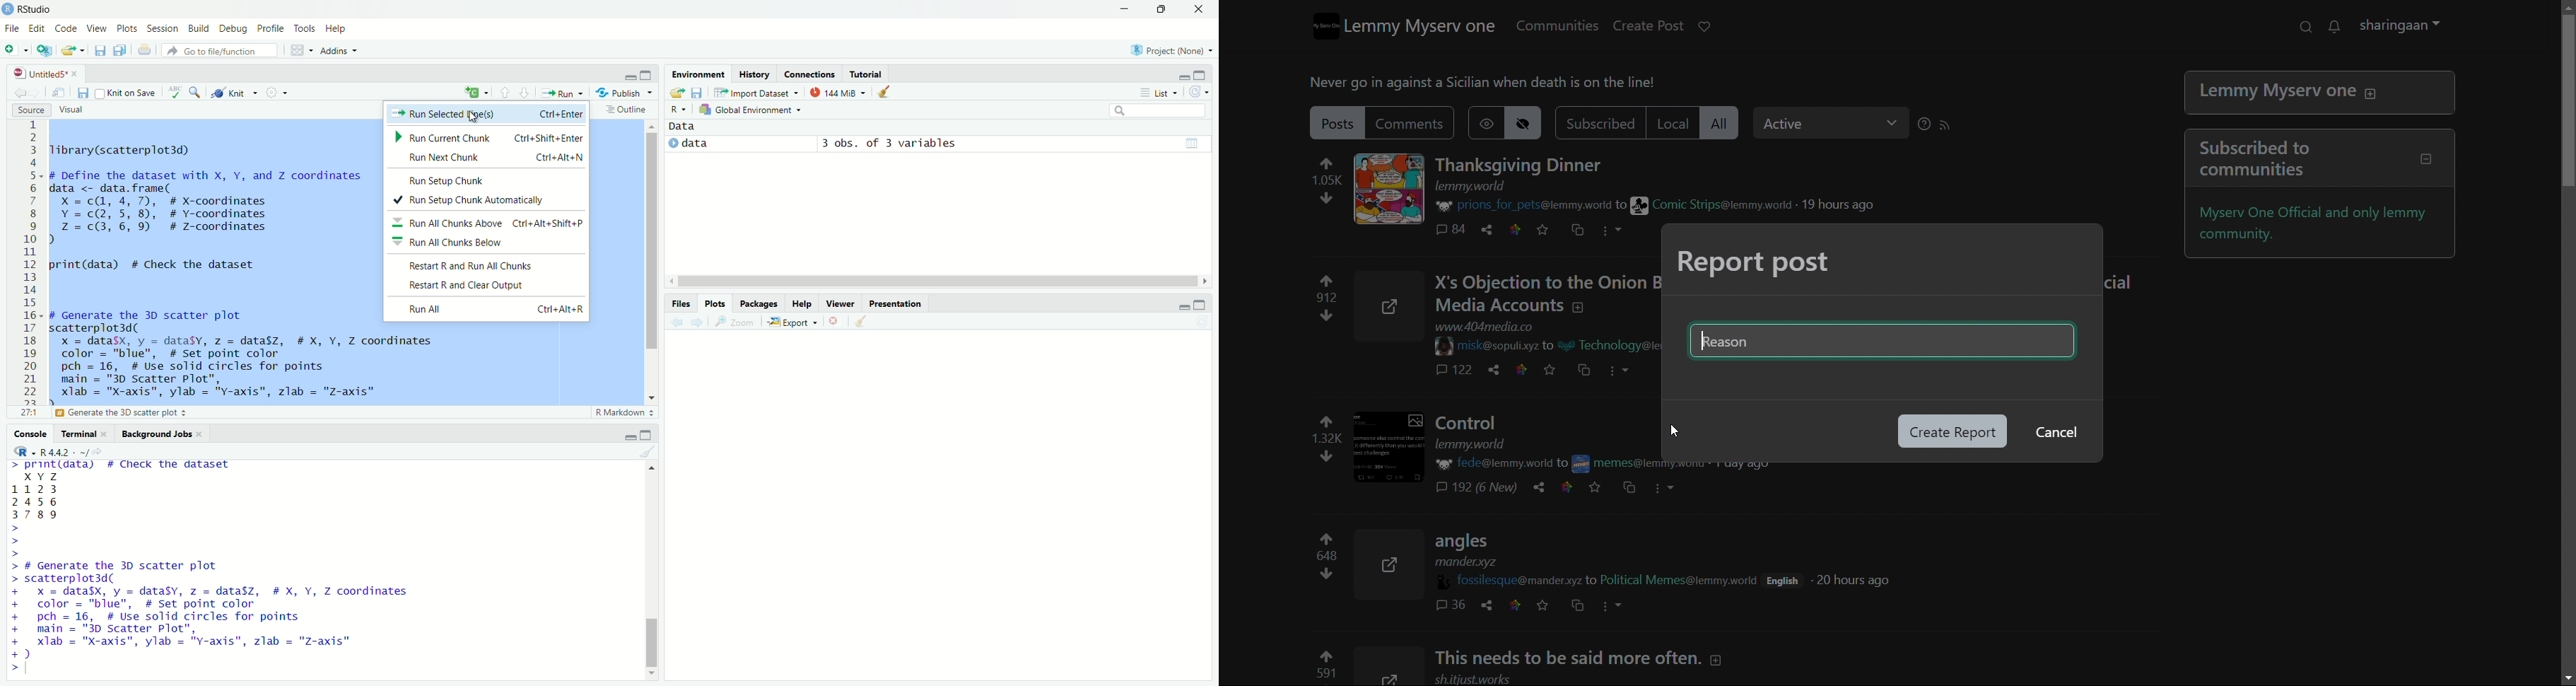  Describe the element at coordinates (497, 158) in the screenshot. I see `Run Next Chunk` at that location.